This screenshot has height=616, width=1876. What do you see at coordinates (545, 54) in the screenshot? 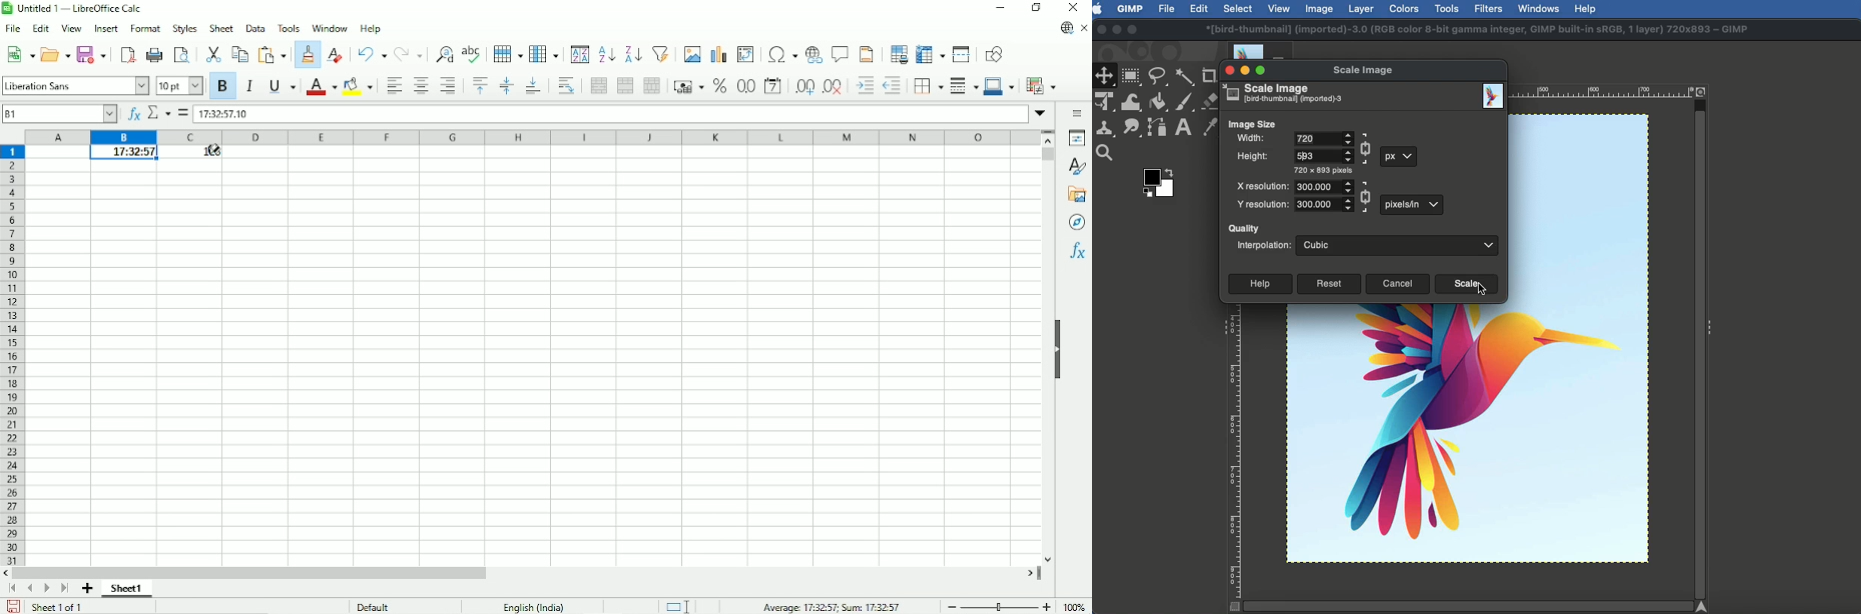
I see `Columns` at bounding box center [545, 54].